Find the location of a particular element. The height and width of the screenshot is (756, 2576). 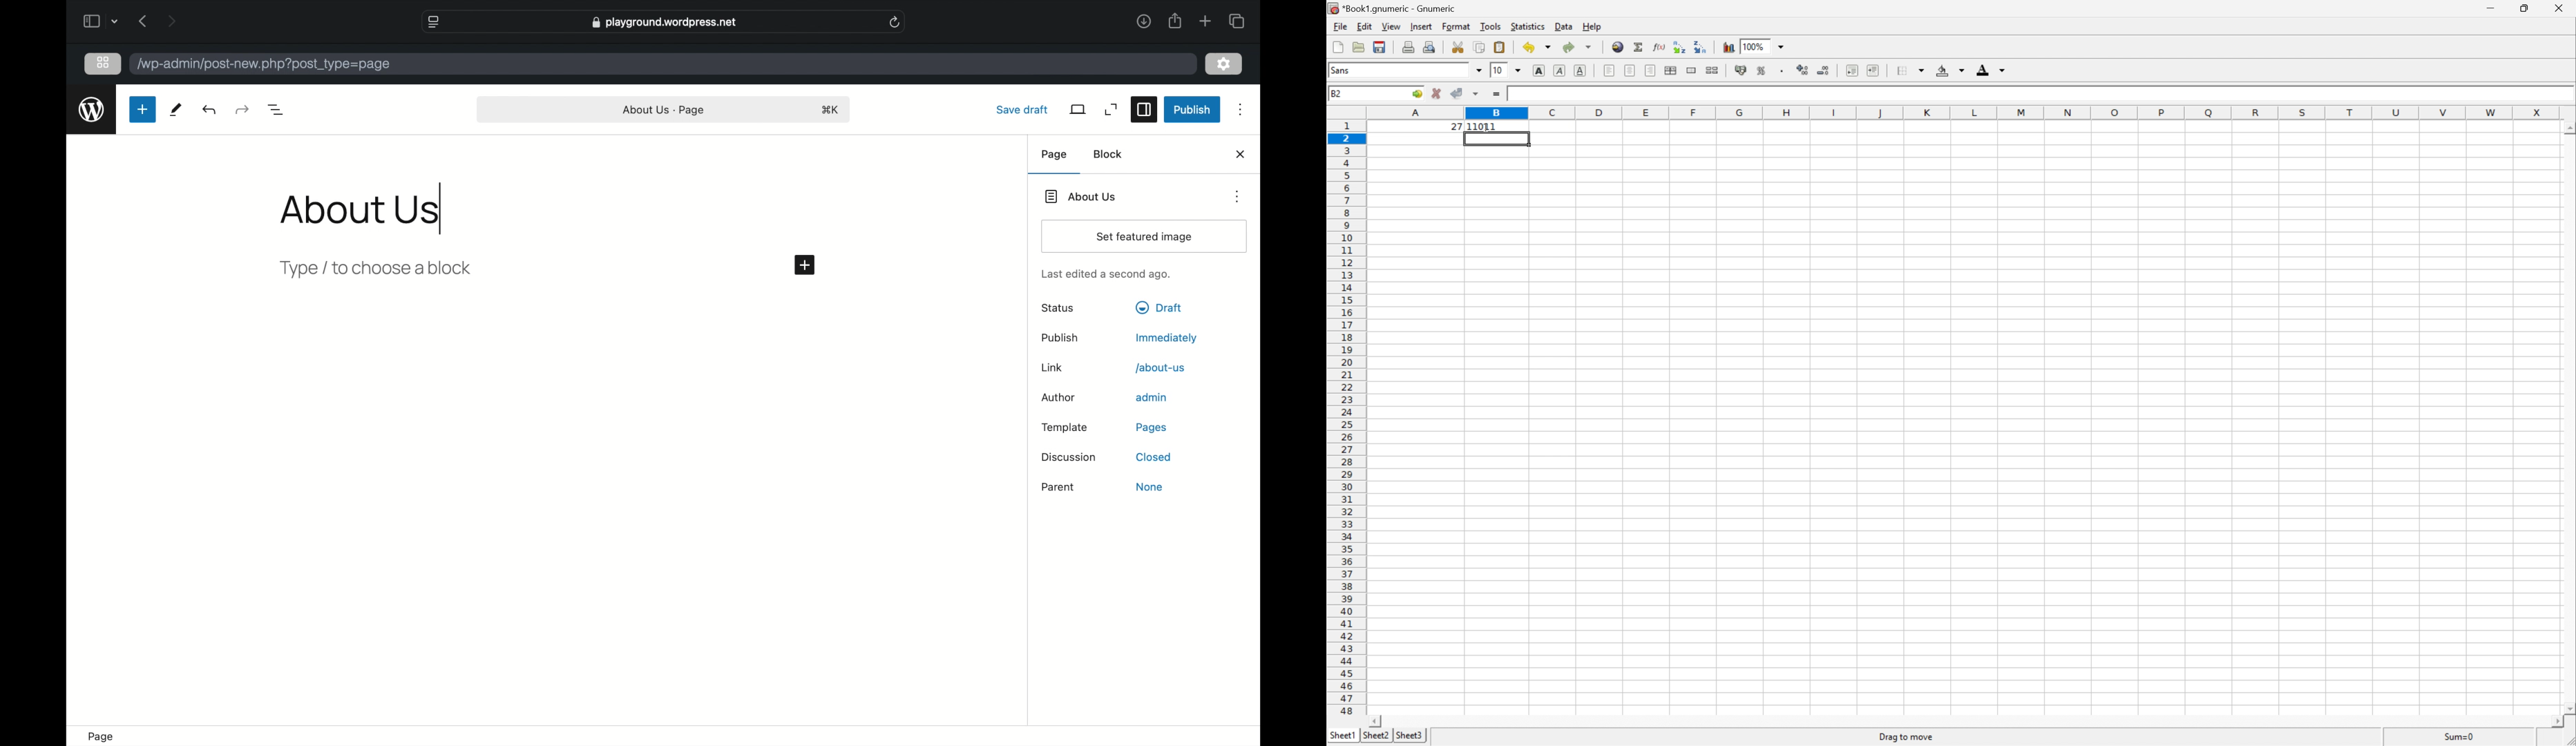

tab group picker is located at coordinates (115, 22).